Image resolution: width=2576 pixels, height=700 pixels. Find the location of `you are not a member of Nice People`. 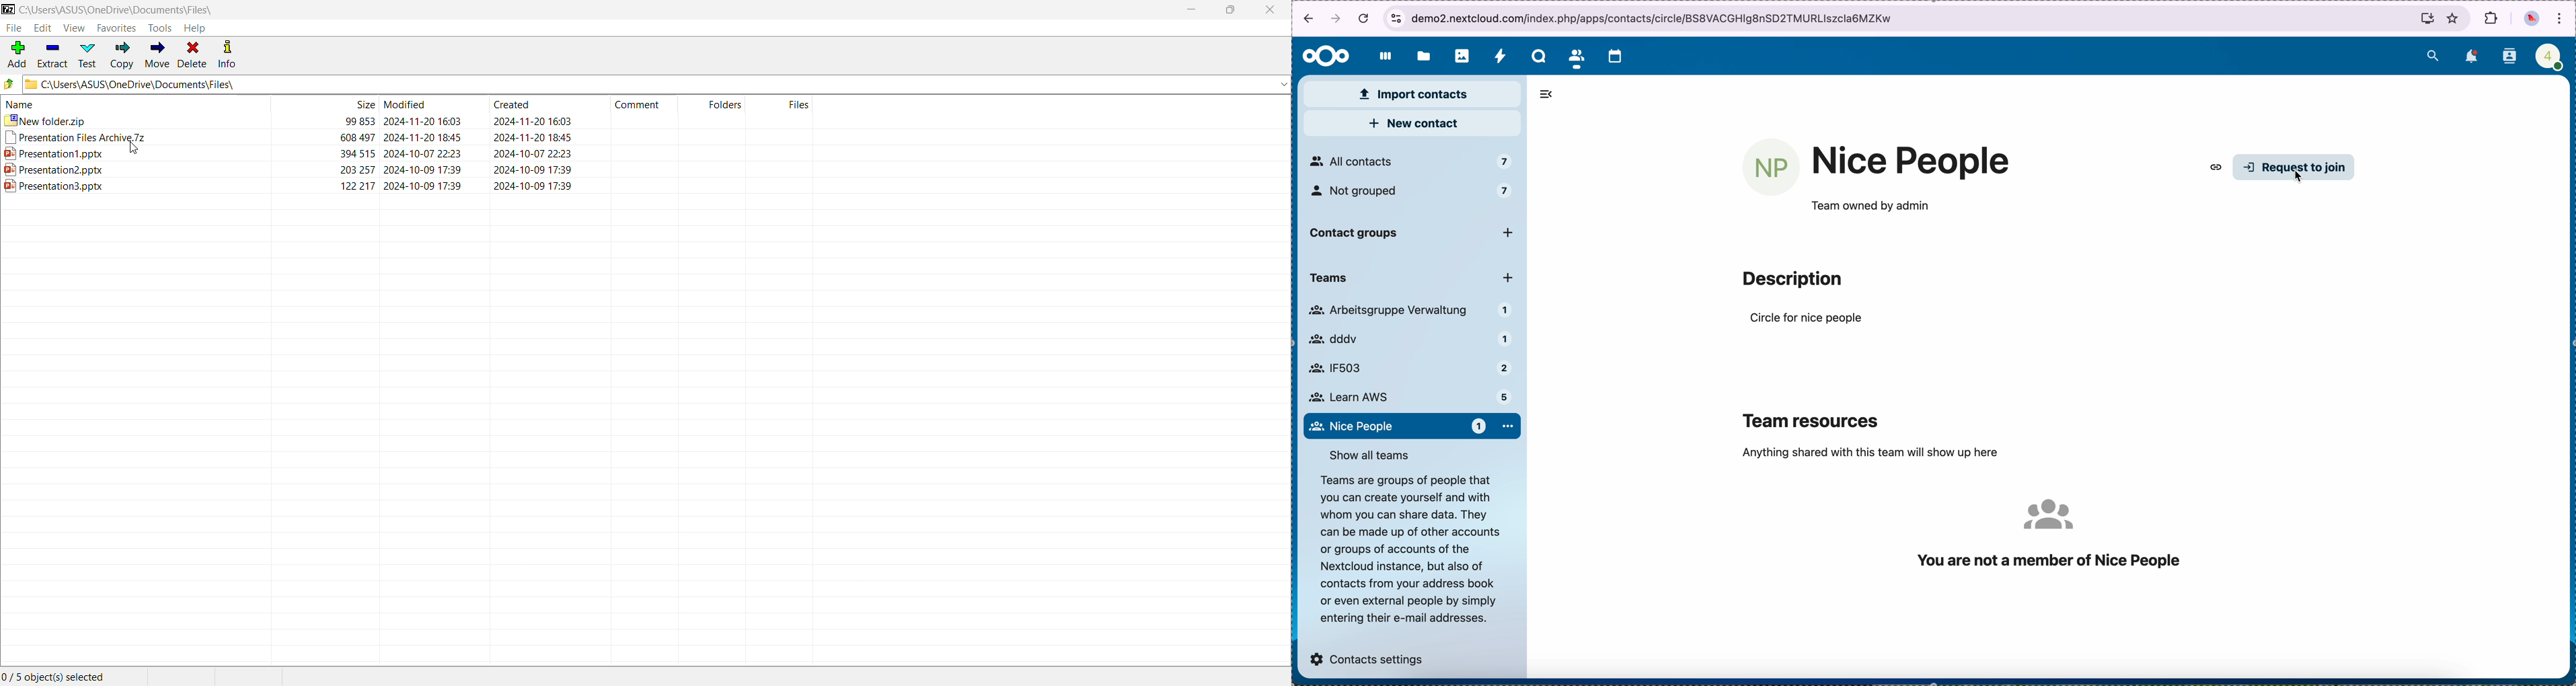

you are not a member of Nice People is located at coordinates (2049, 533).